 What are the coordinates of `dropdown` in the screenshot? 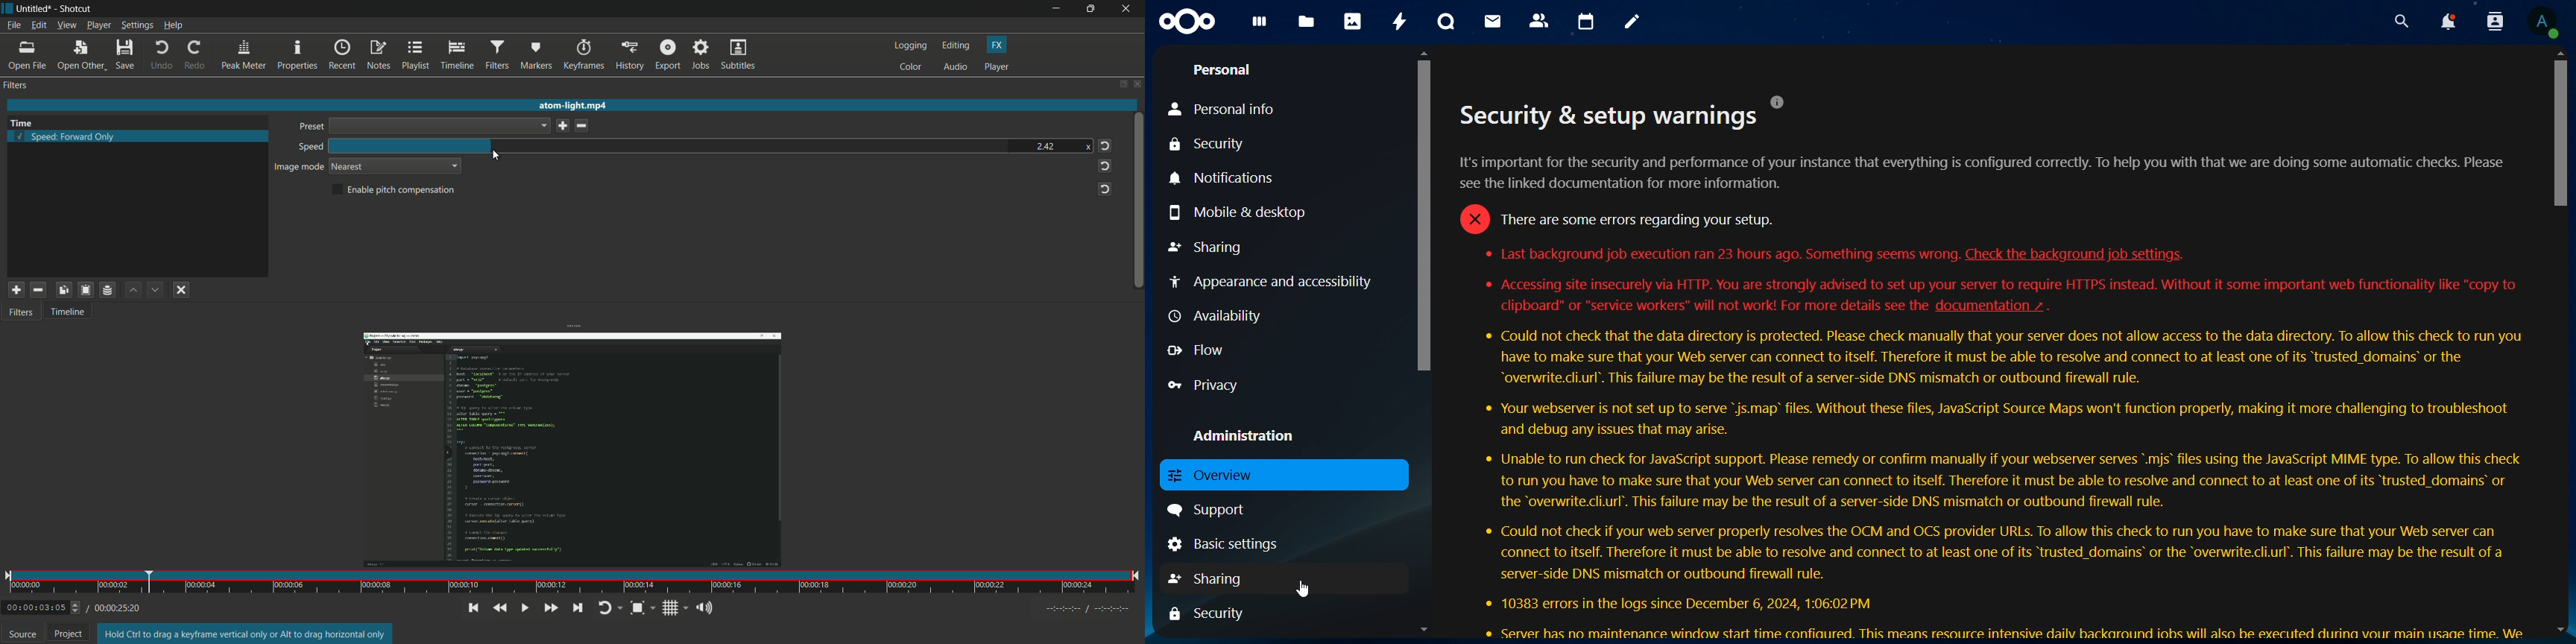 It's located at (439, 126).